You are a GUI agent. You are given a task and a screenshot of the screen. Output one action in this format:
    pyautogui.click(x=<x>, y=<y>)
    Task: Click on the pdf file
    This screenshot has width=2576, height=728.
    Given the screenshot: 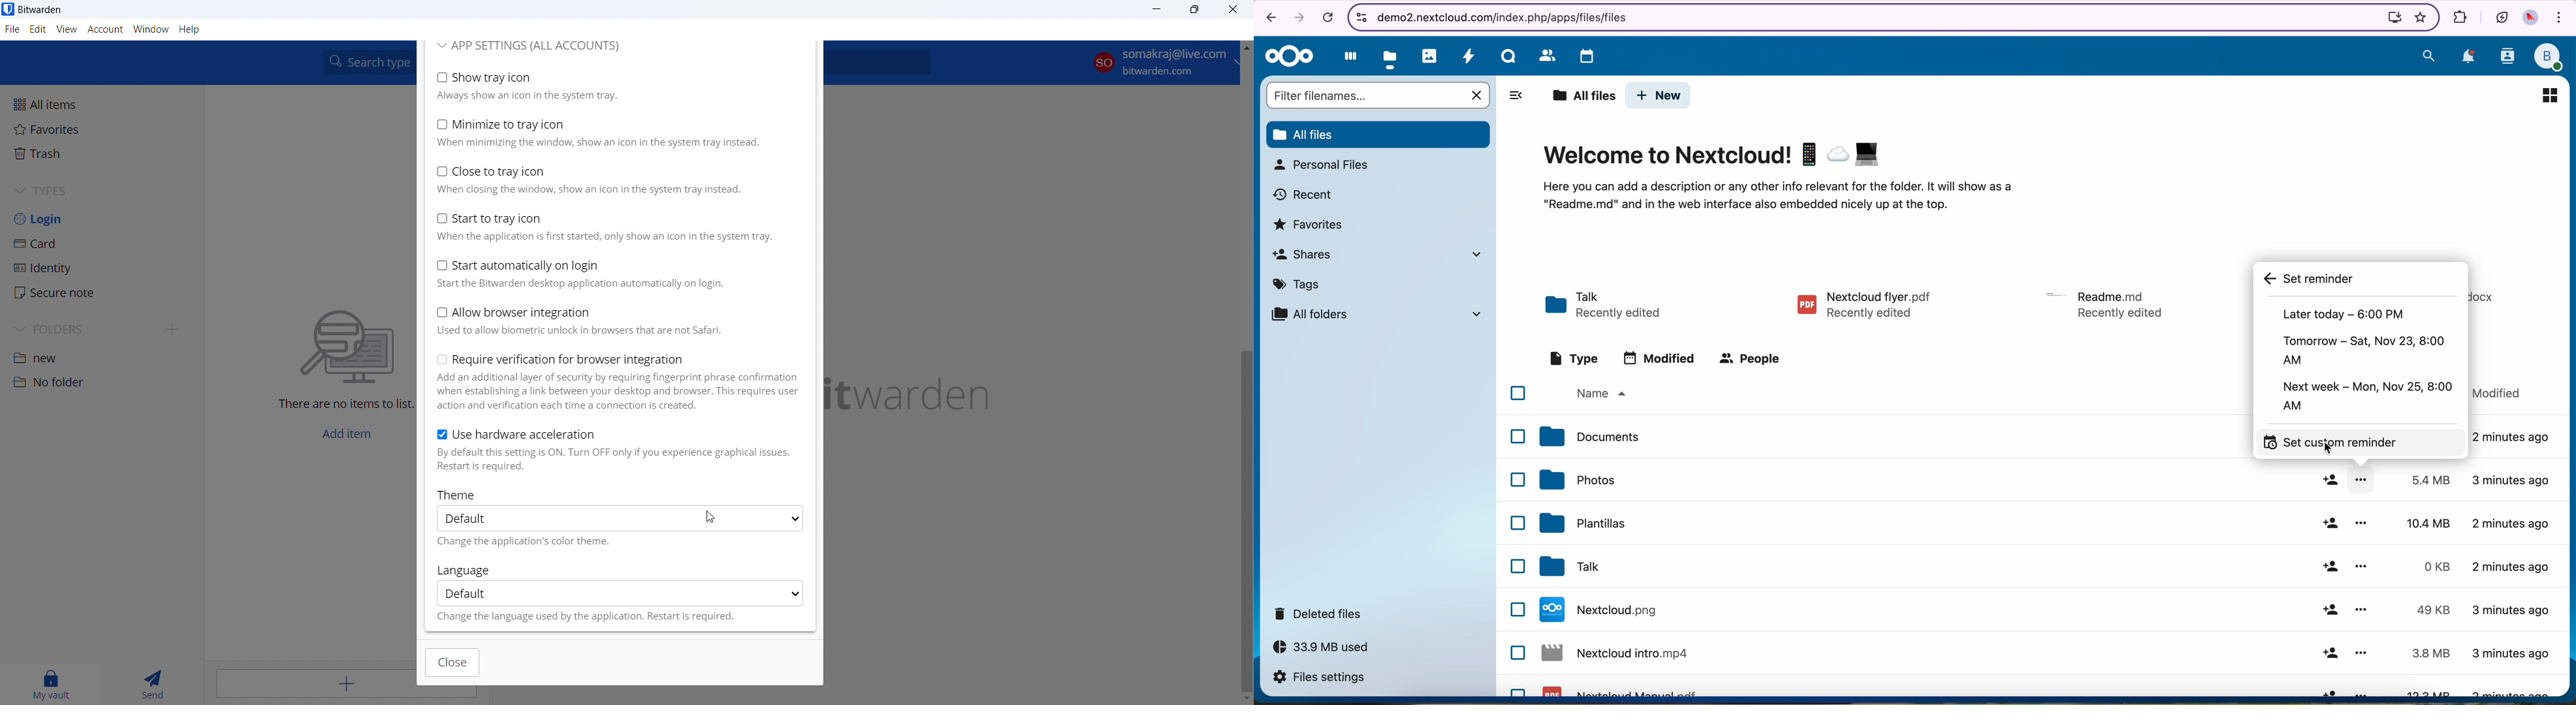 What is the action you would take?
    pyautogui.click(x=1864, y=303)
    